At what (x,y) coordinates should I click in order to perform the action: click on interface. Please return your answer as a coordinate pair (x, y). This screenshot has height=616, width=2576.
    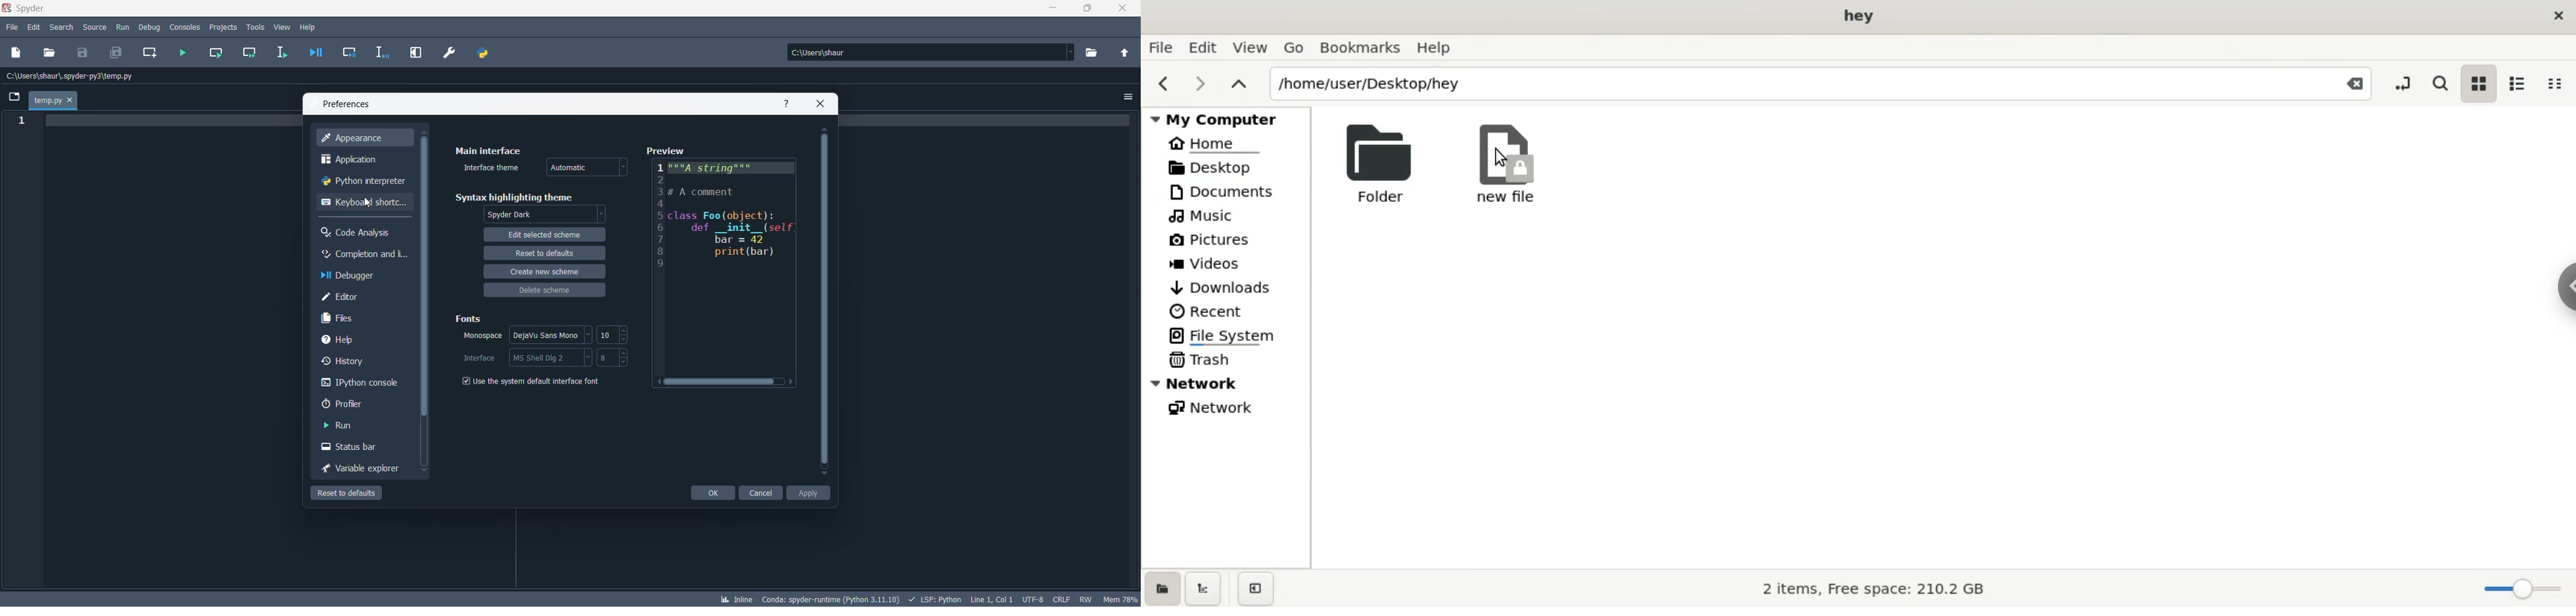
    Looking at the image, I should click on (478, 358).